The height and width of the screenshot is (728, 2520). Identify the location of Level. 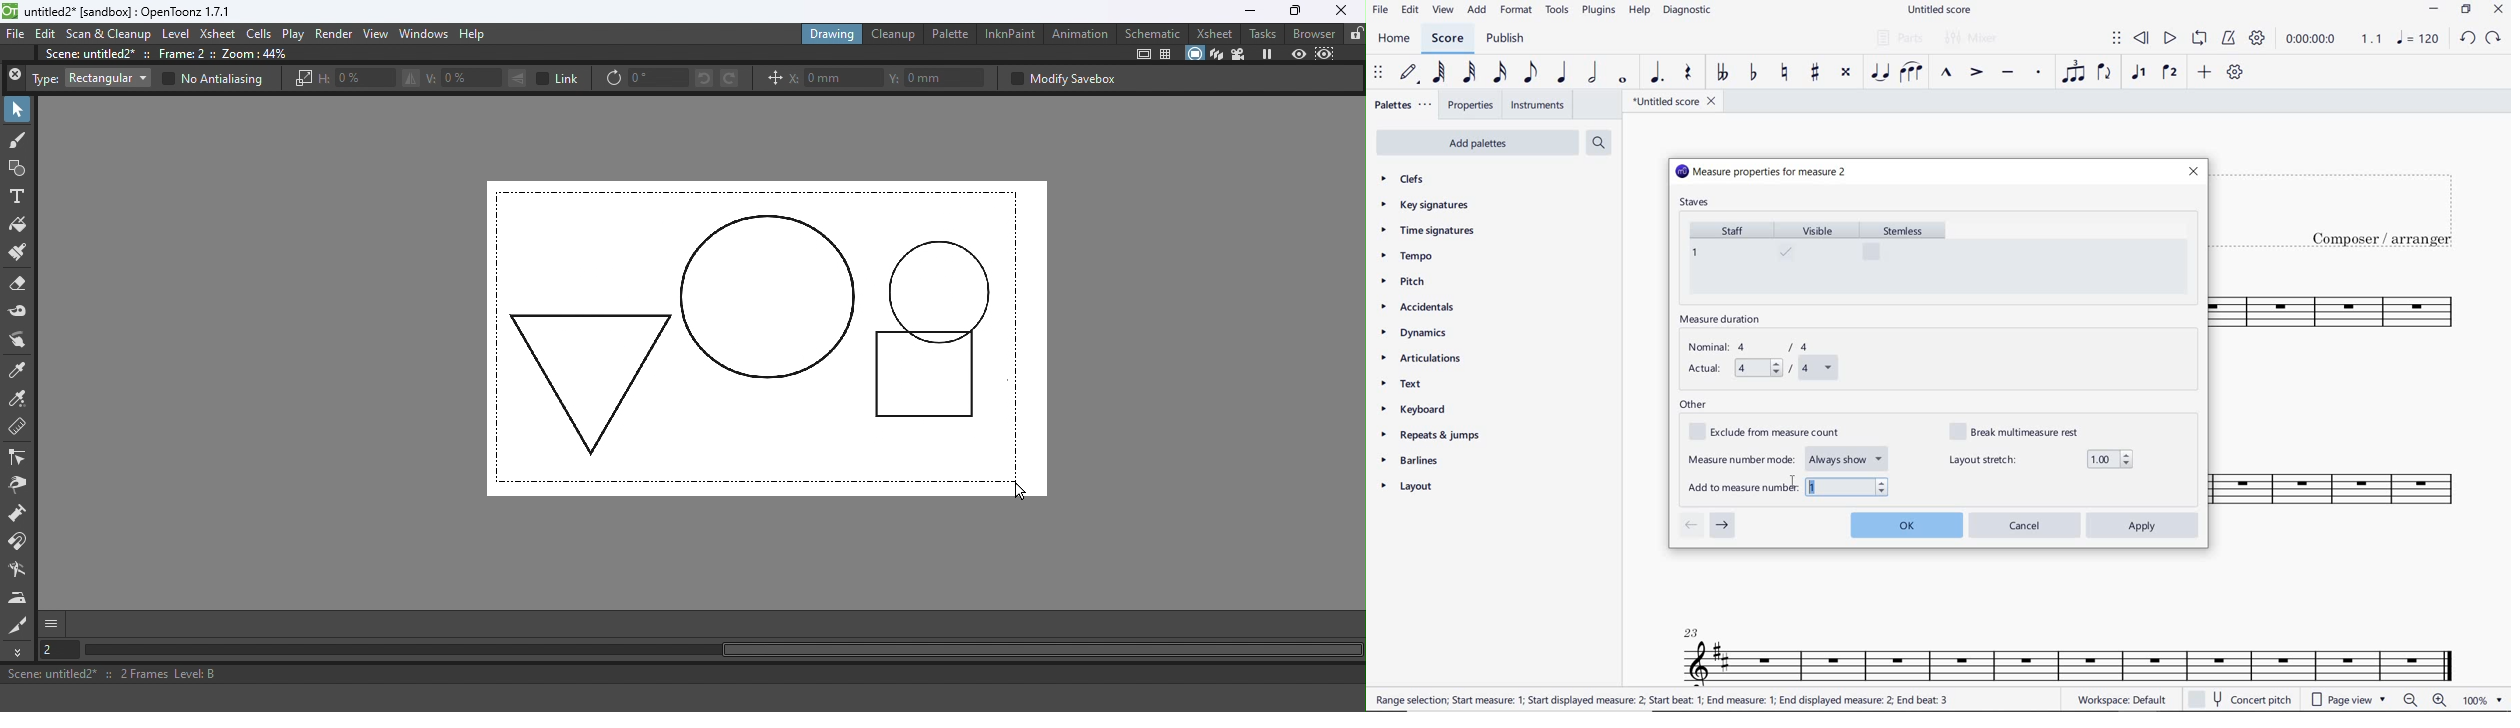
(175, 35).